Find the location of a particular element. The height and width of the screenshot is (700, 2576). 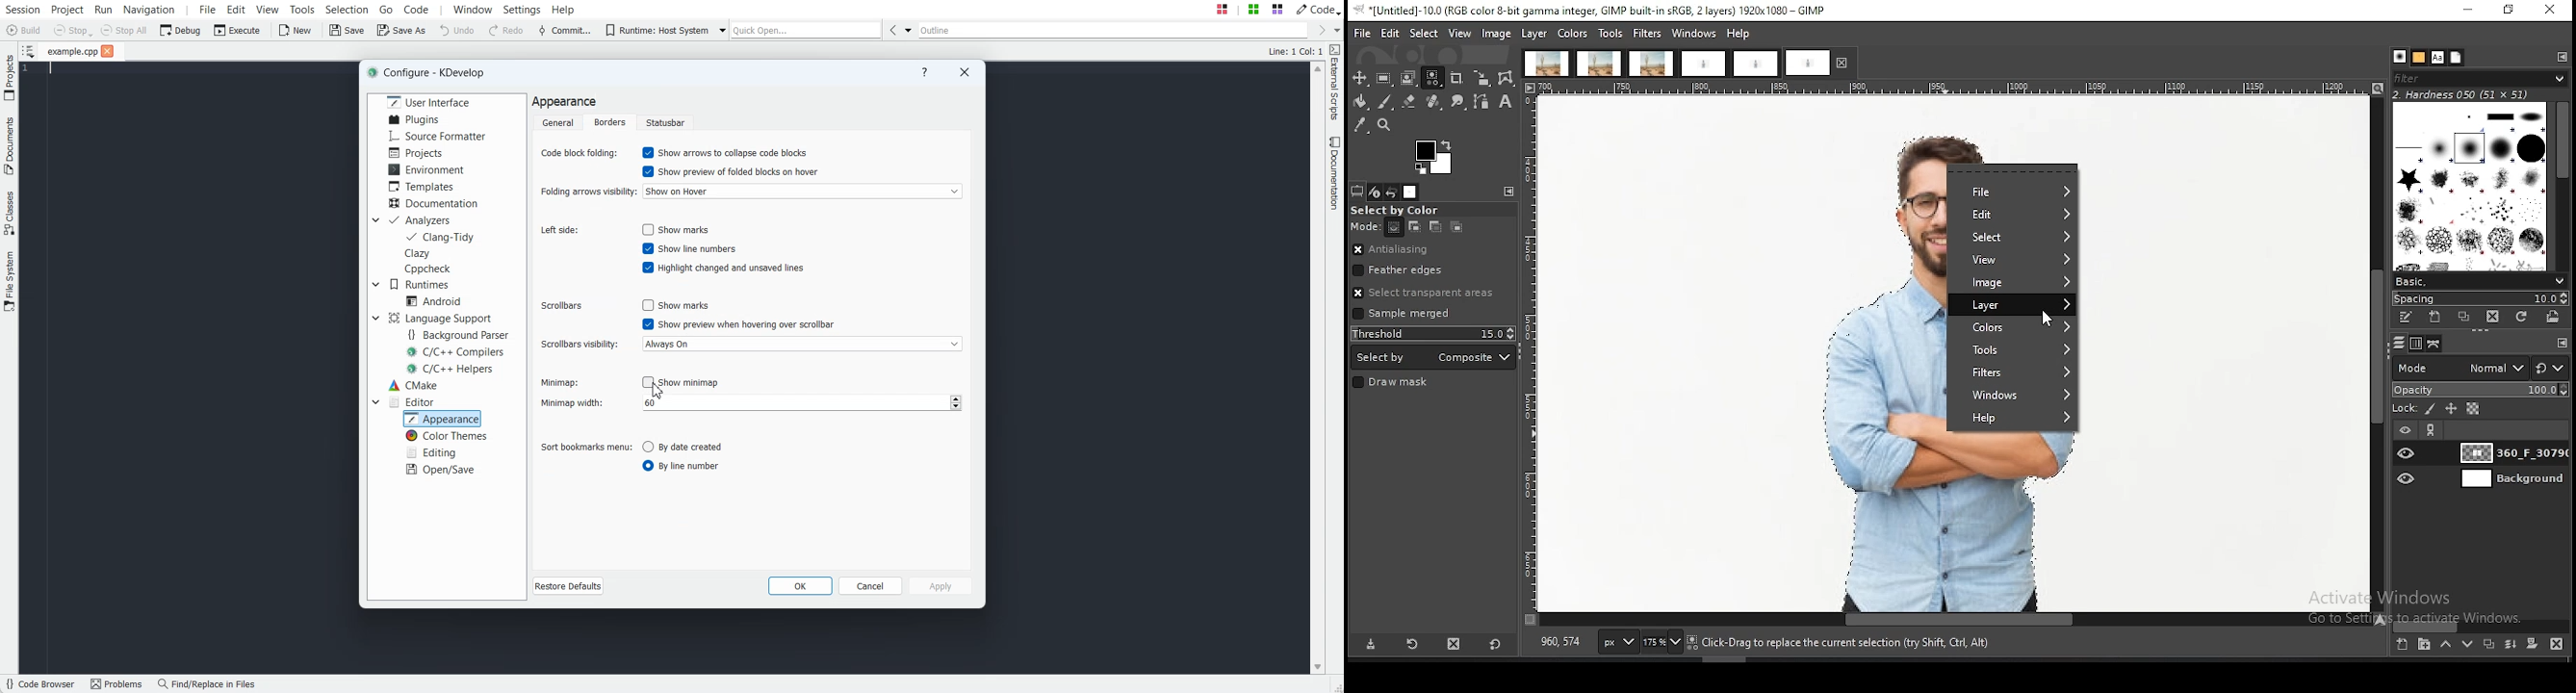

Problems is located at coordinates (120, 684).